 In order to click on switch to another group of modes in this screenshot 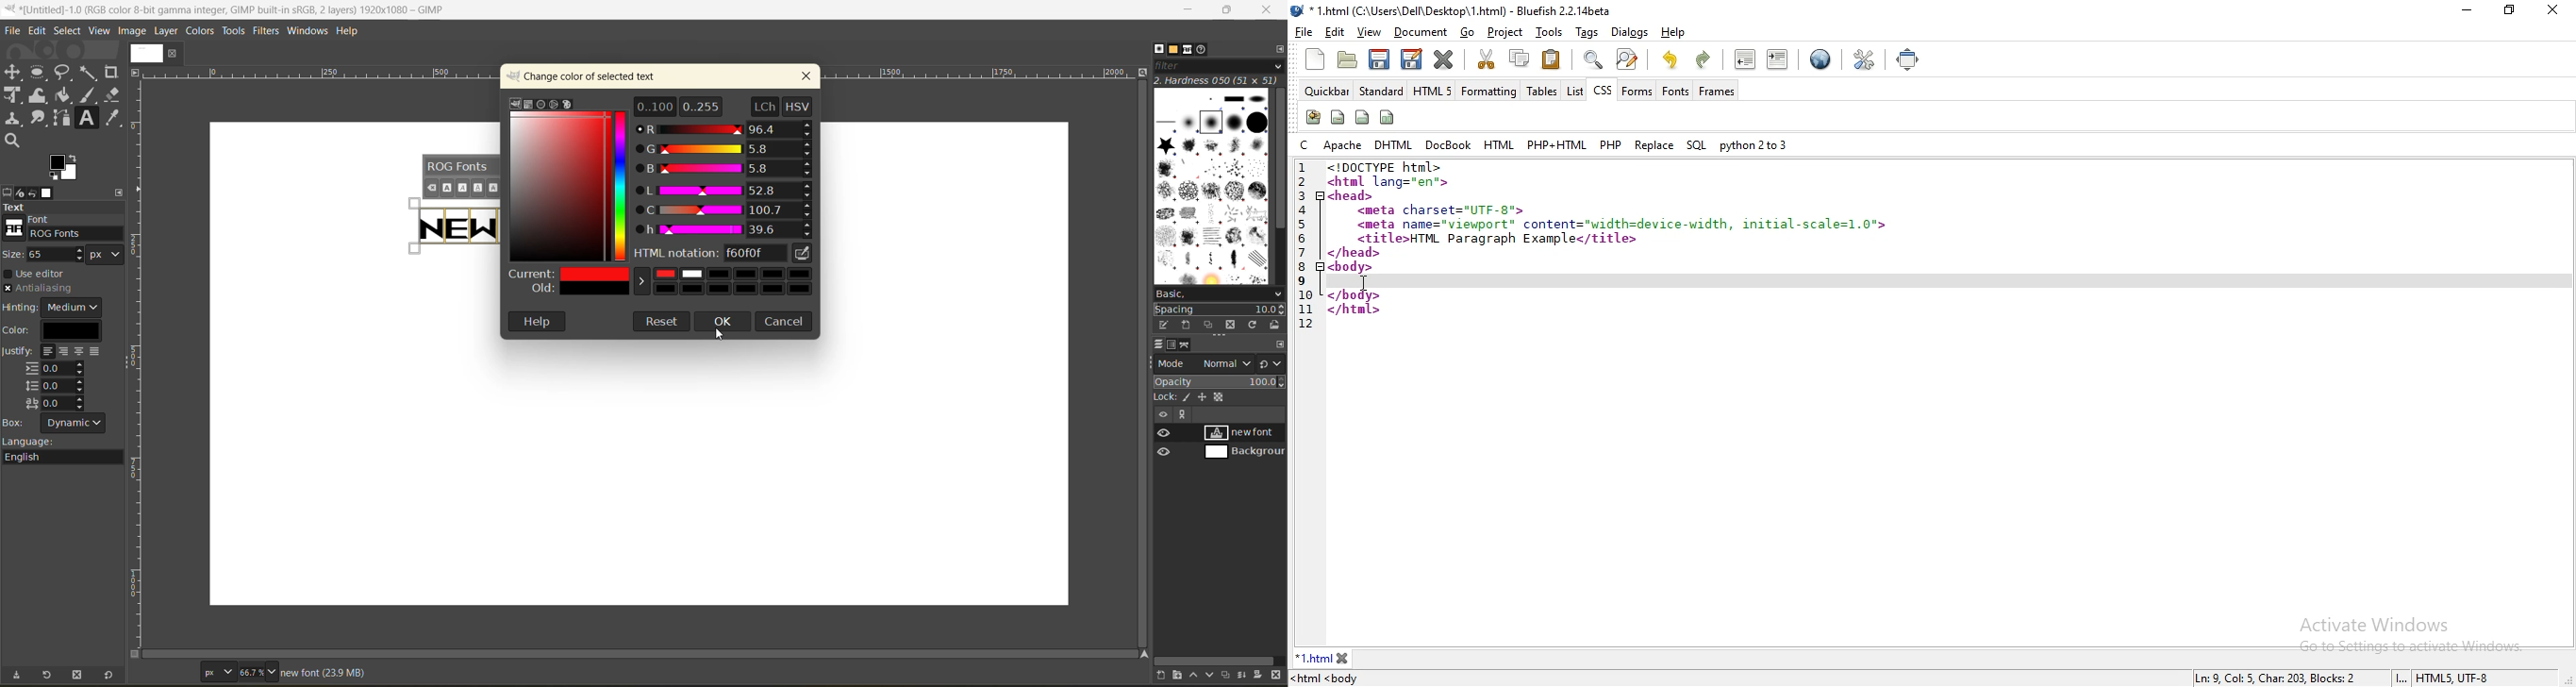, I will do `click(1273, 364)`.